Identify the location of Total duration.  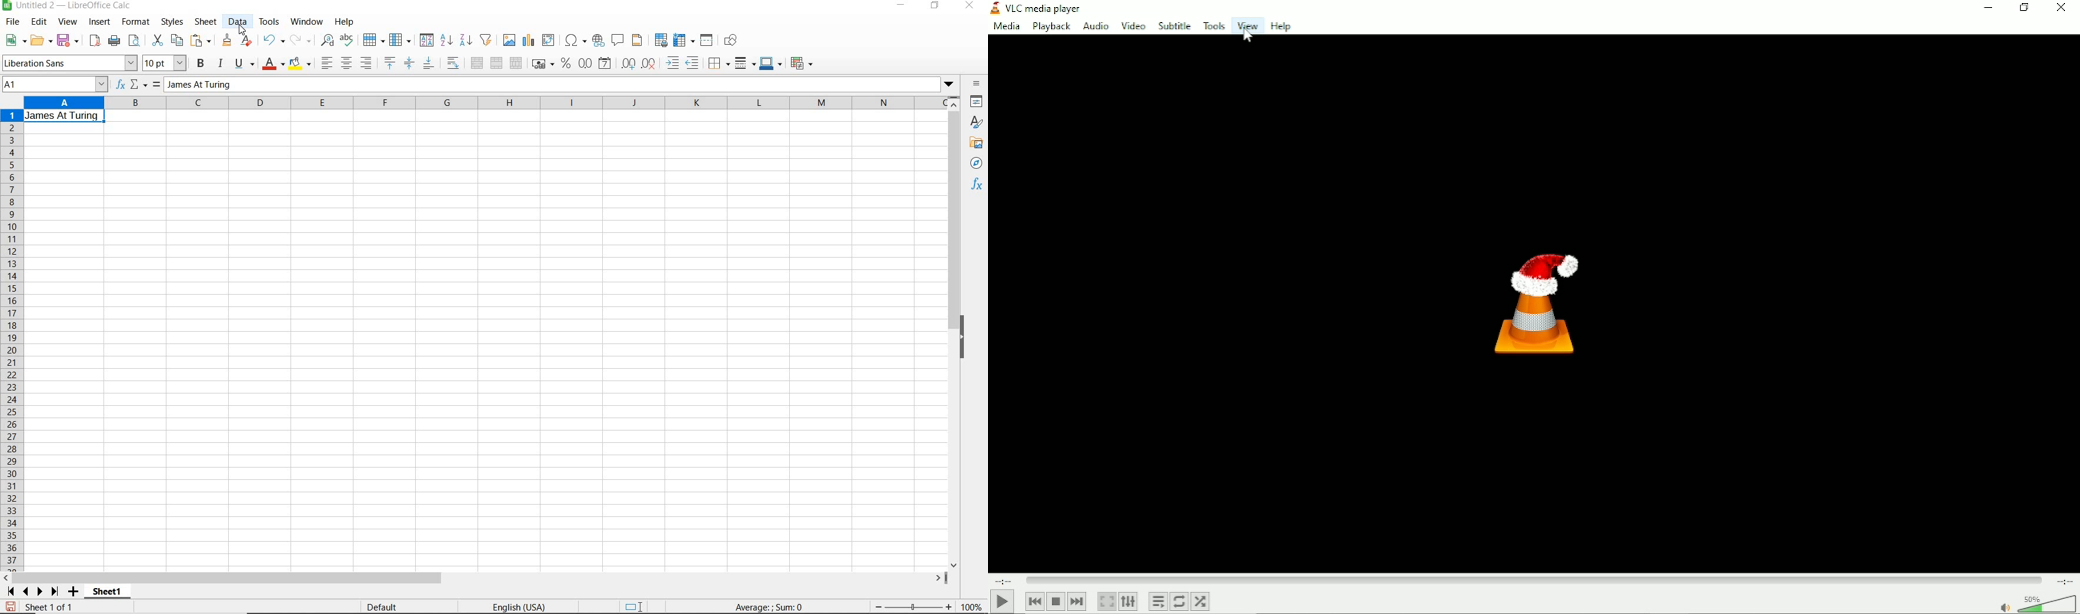
(2064, 580).